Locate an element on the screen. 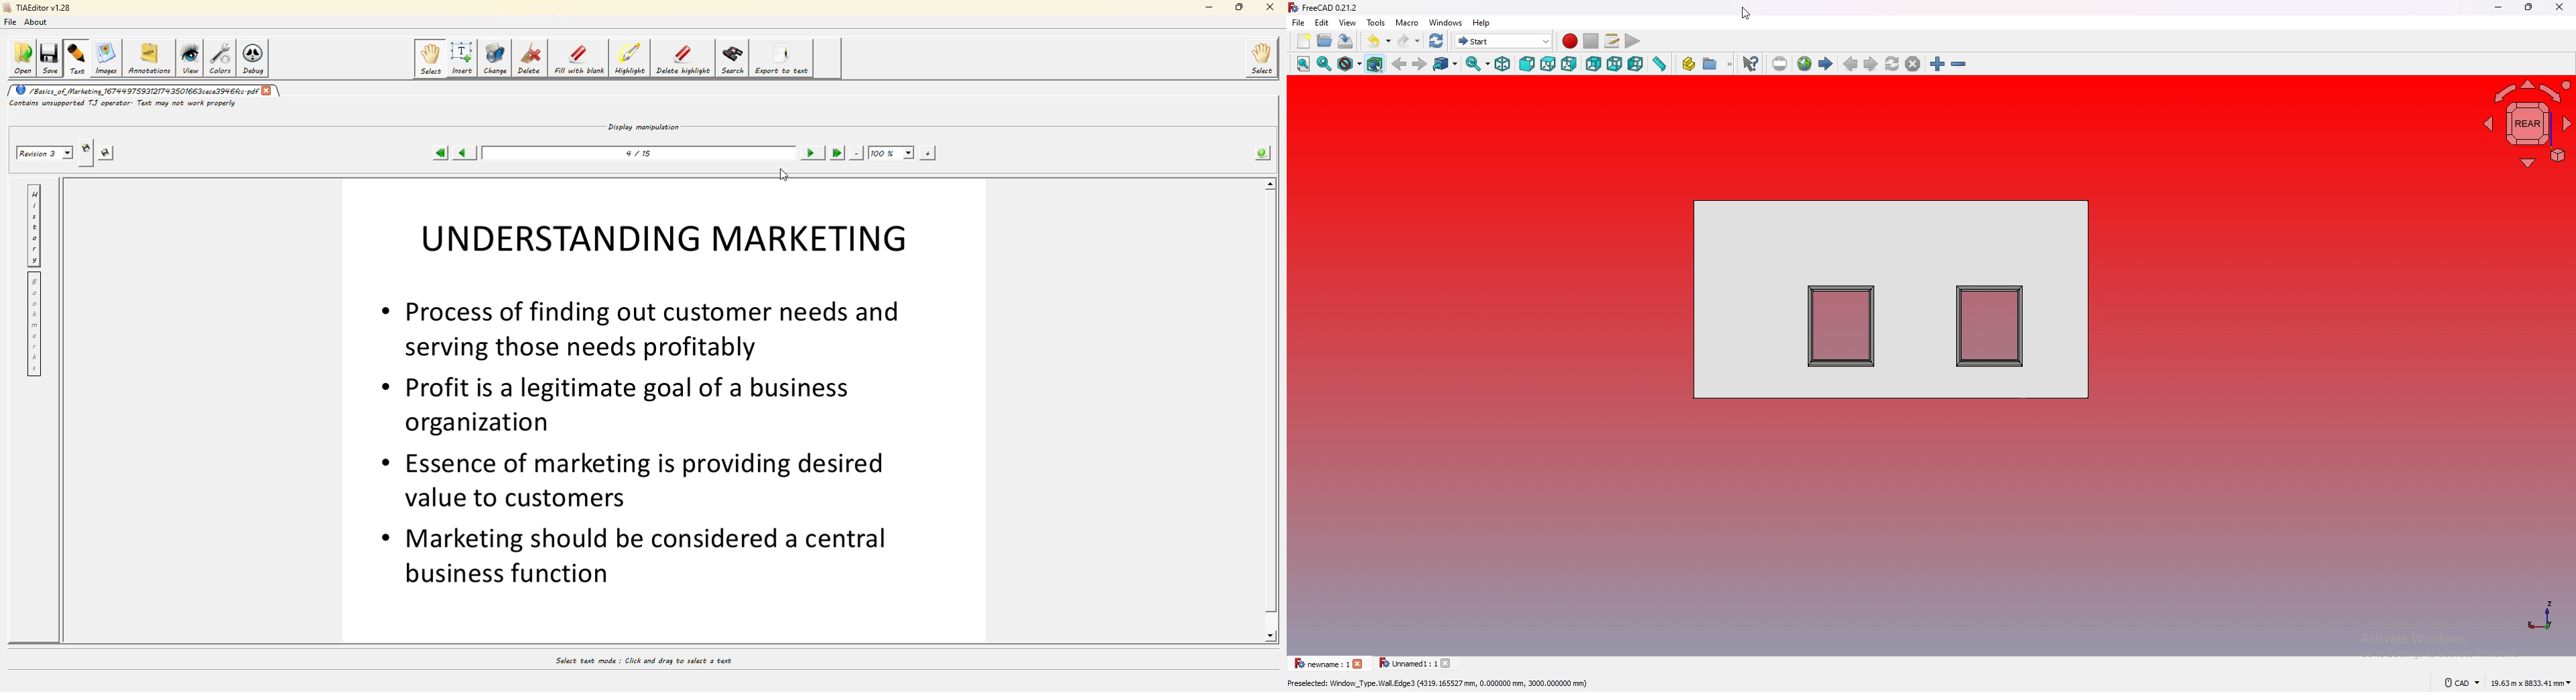  pdf is located at coordinates (135, 91).